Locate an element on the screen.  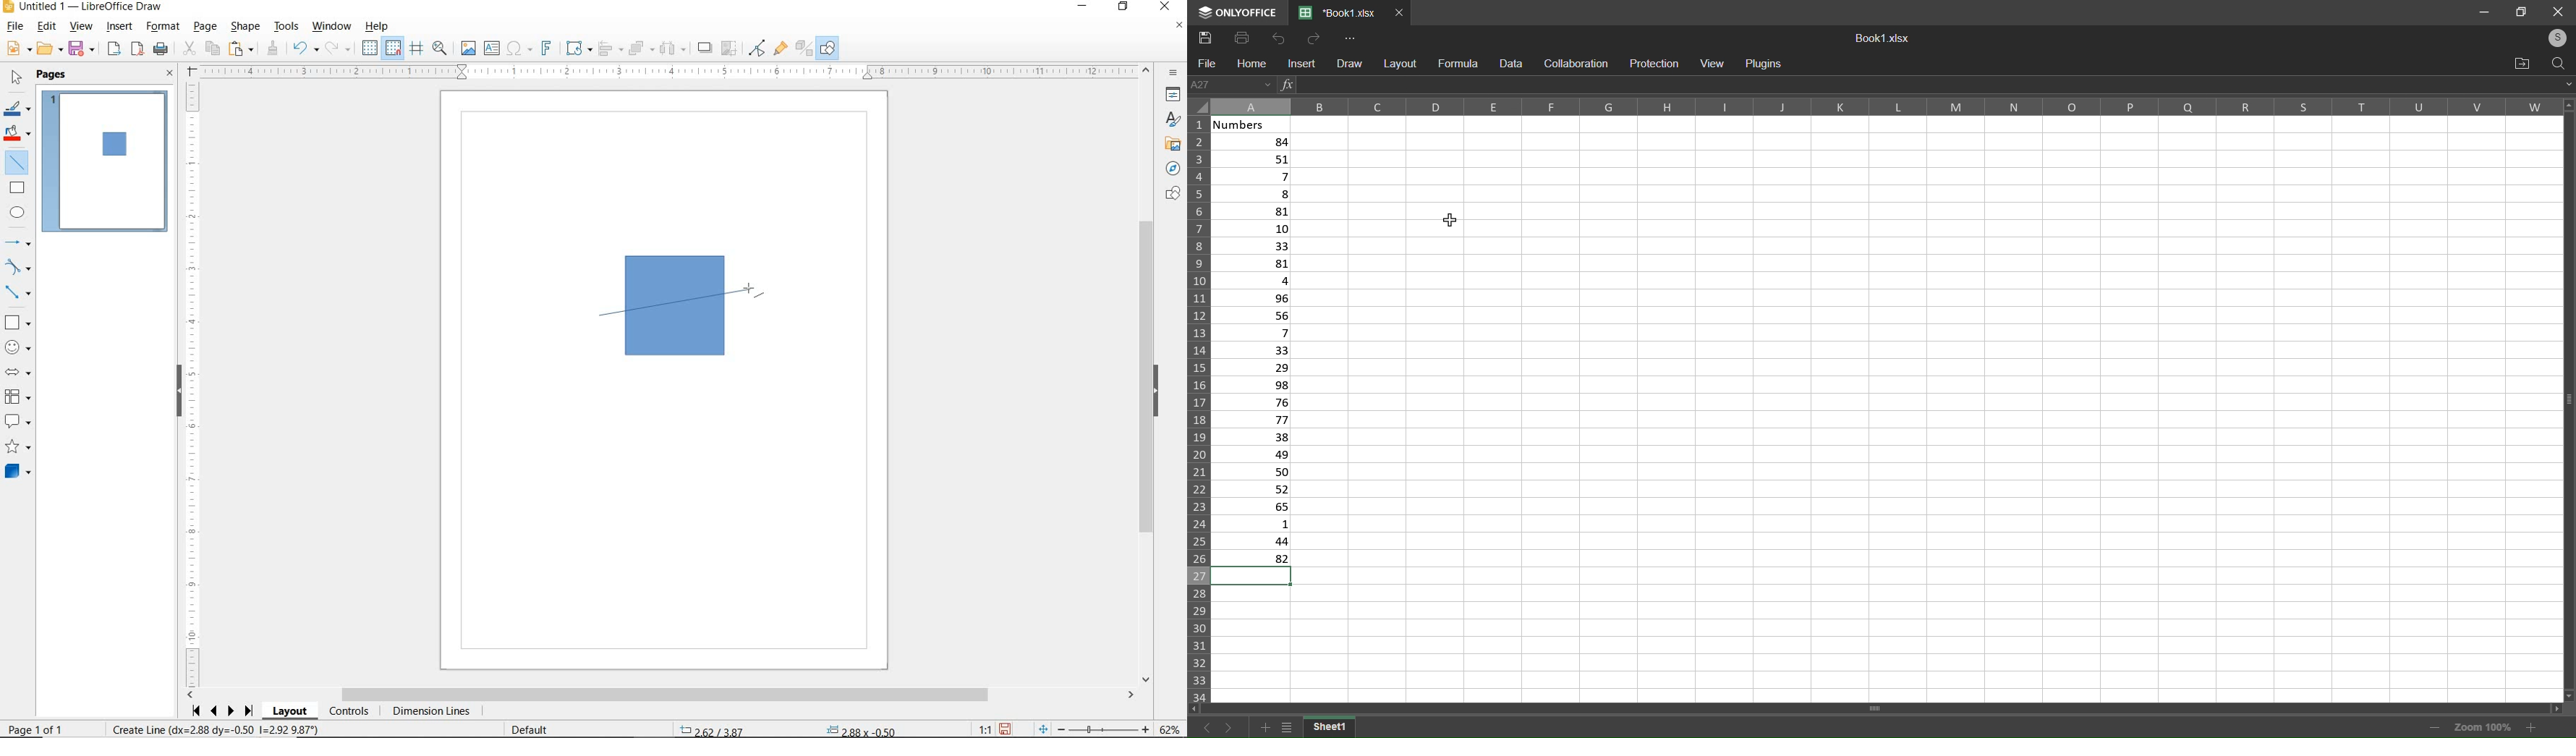
INSERT LINE is located at coordinates (19, 163).